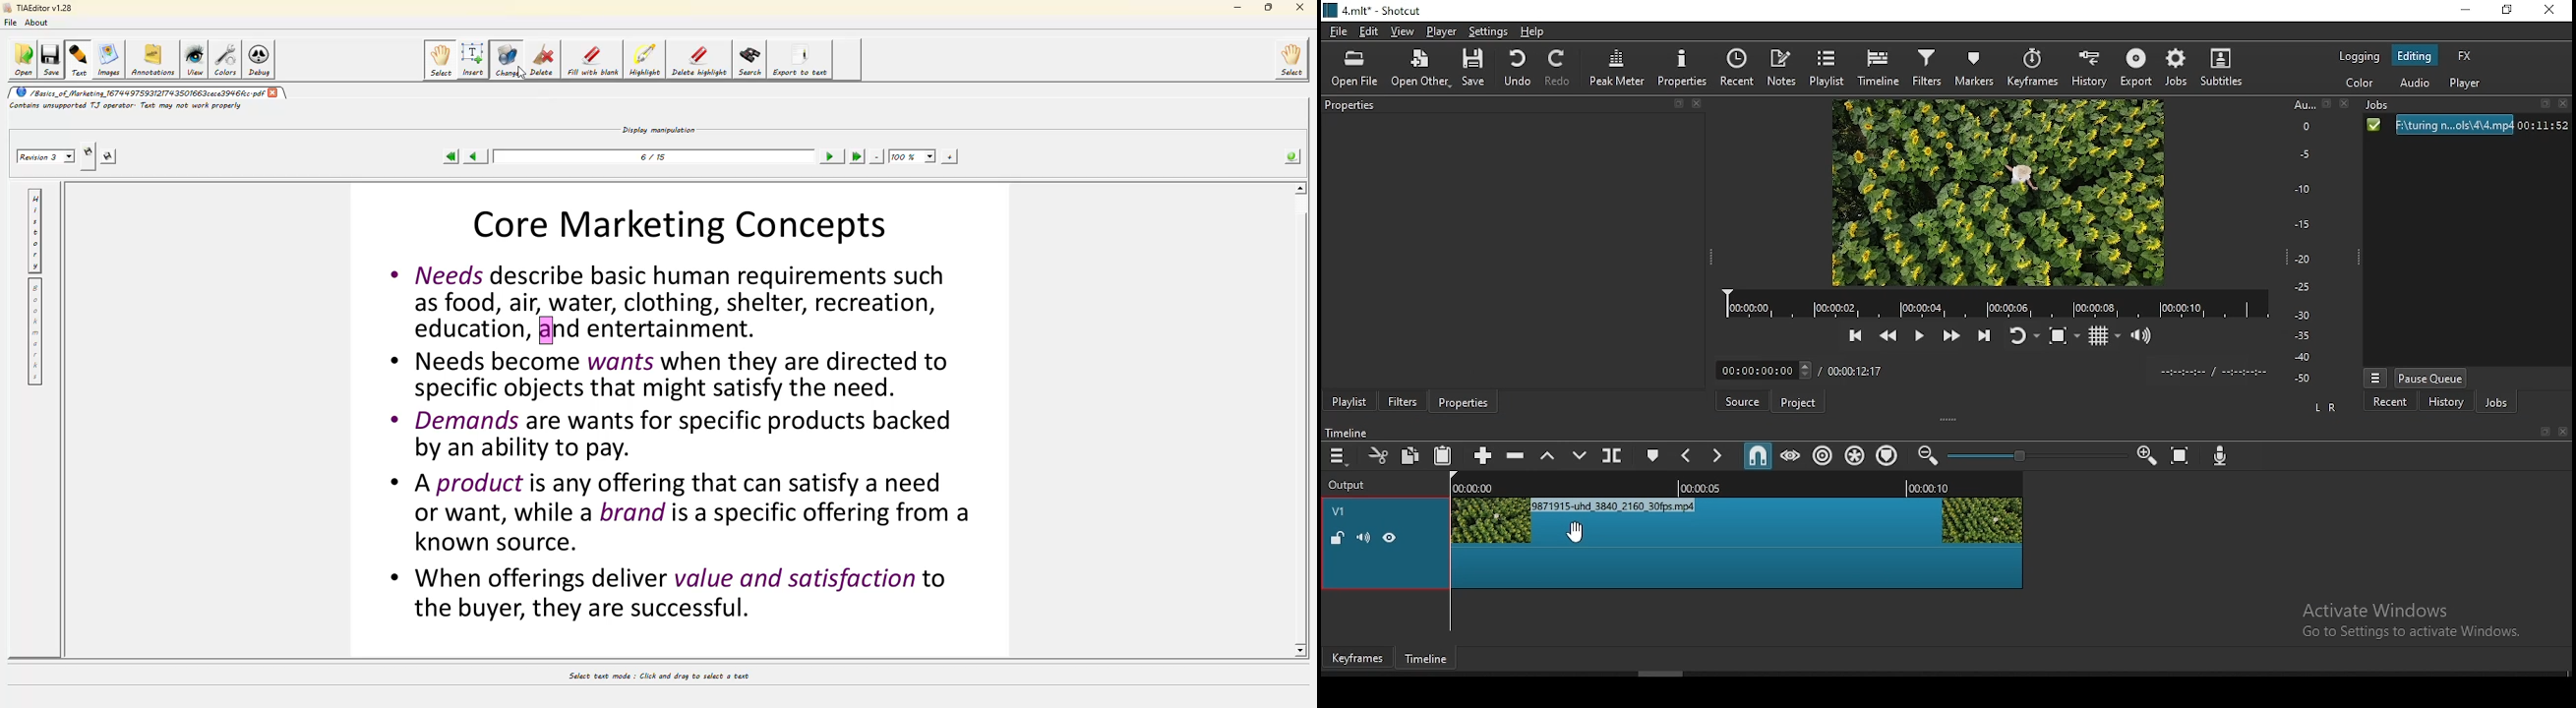 The width and height of the screenshot is (2576, 728). Describe the element at coordinates (1918, 336) in the screenshot. I see `play/pause` at that location.